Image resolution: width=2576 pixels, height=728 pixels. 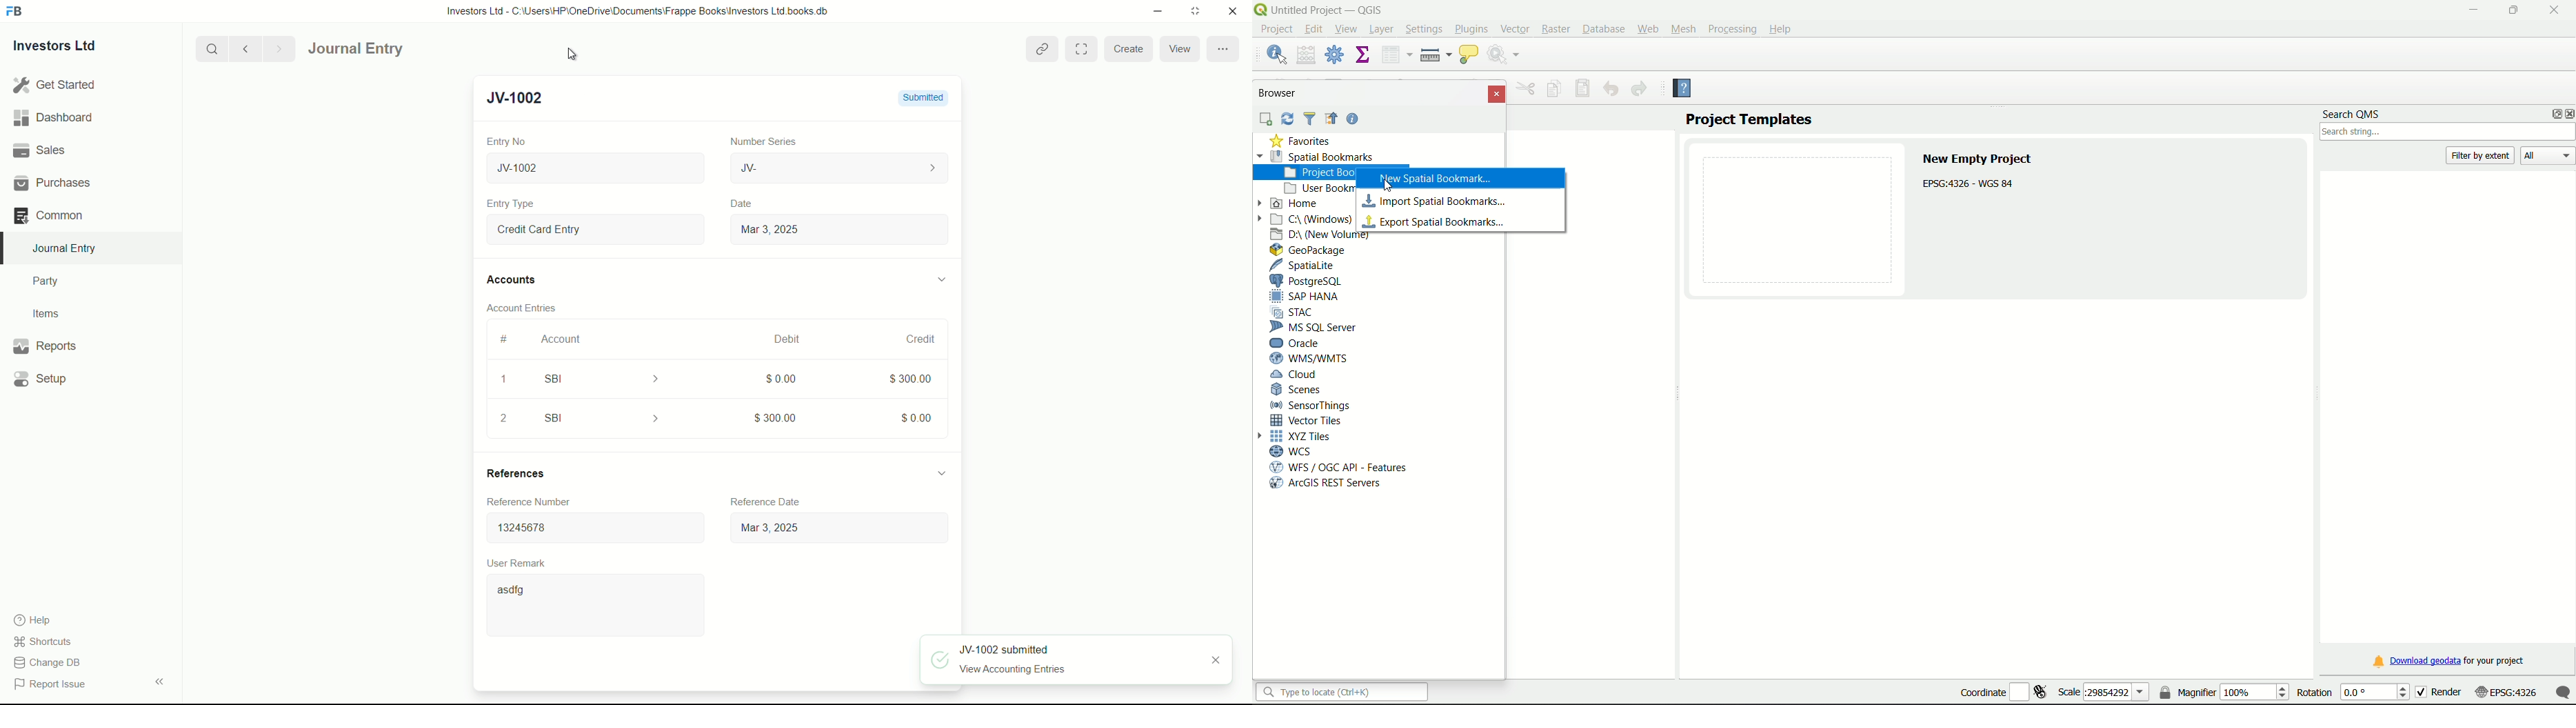 What do you see at coordinates (1315, 281) in the screenshot?
I see `PostgreSQL` at bounding box center [1315, 281].